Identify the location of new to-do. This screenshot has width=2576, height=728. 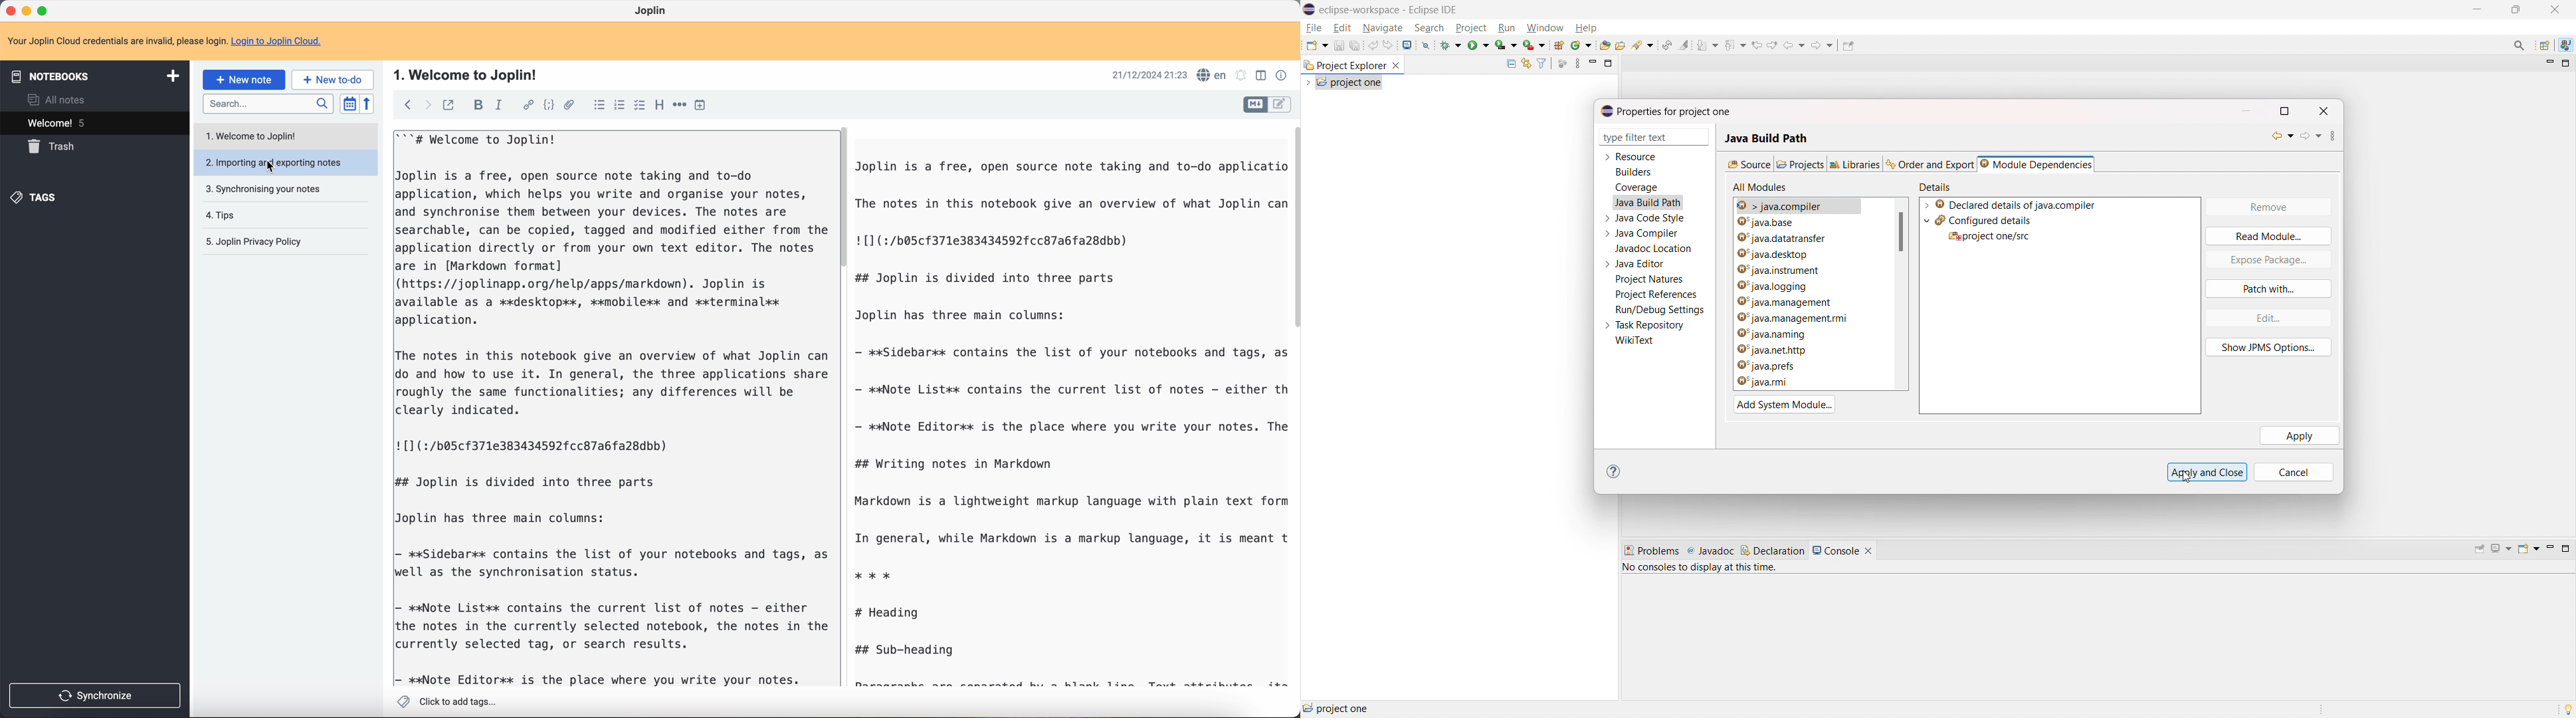
(334, 79).